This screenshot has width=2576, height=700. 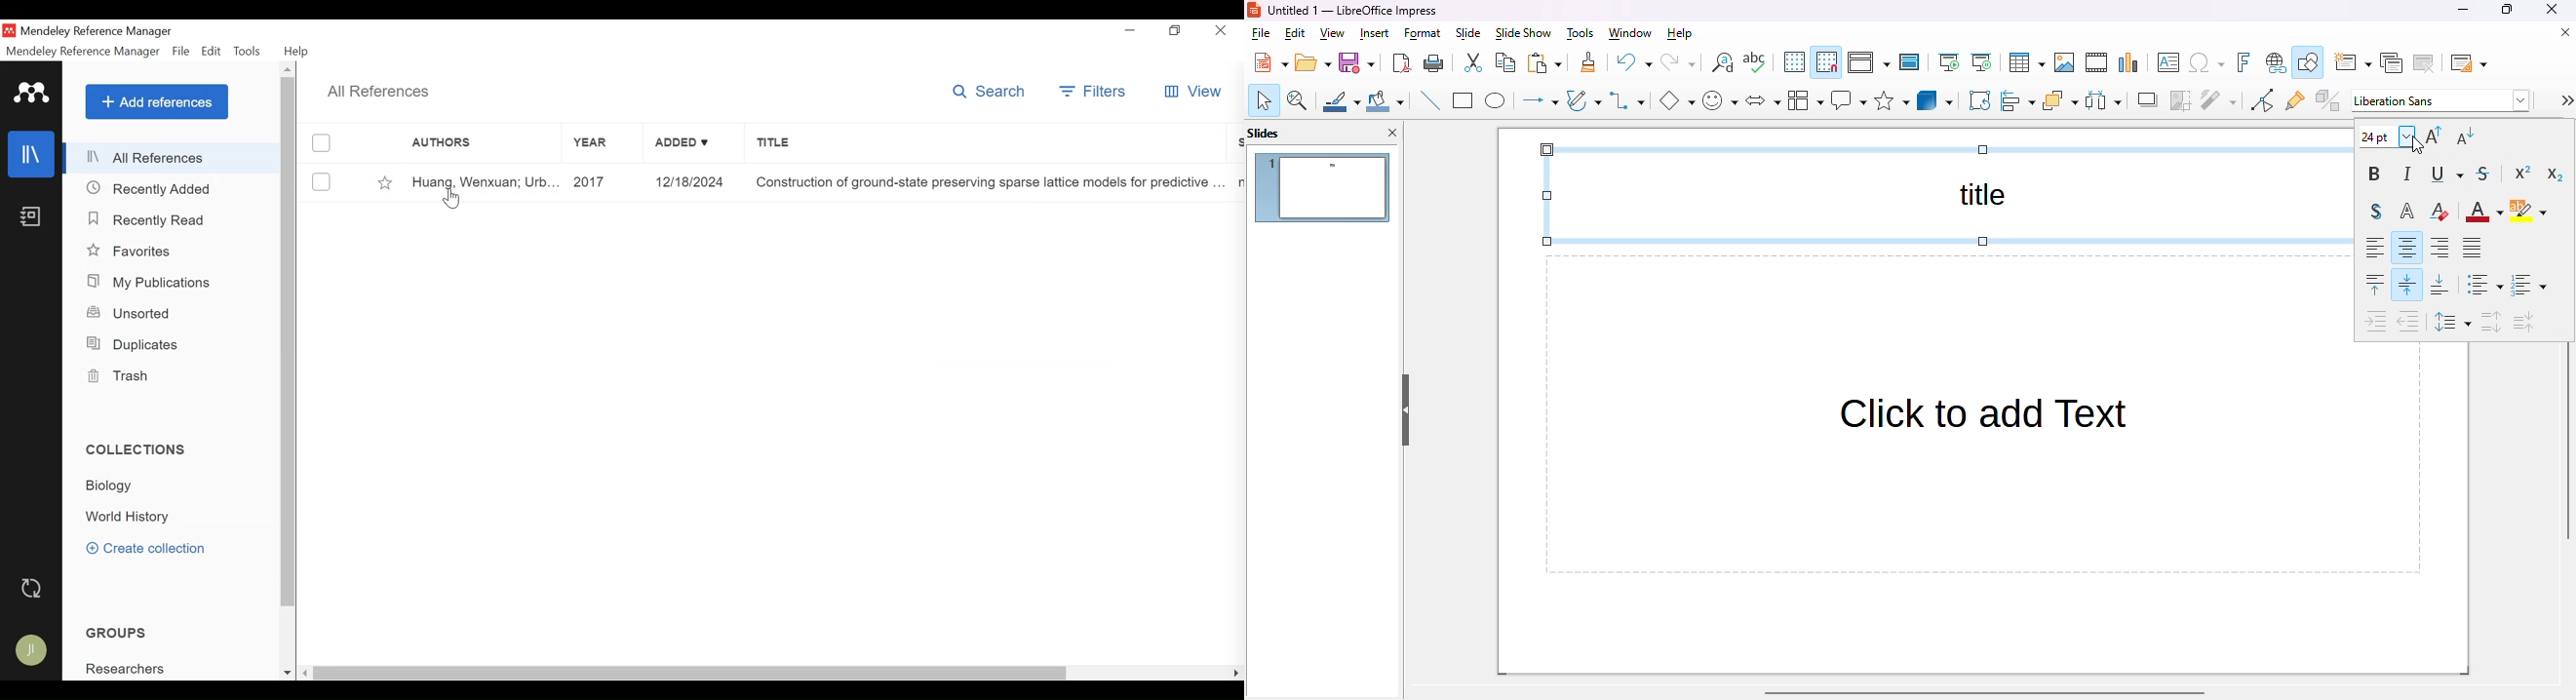 What do you see at coordinates (1264, 100) in the screenshot?
I see `select` at bounding box center [1264, 100].